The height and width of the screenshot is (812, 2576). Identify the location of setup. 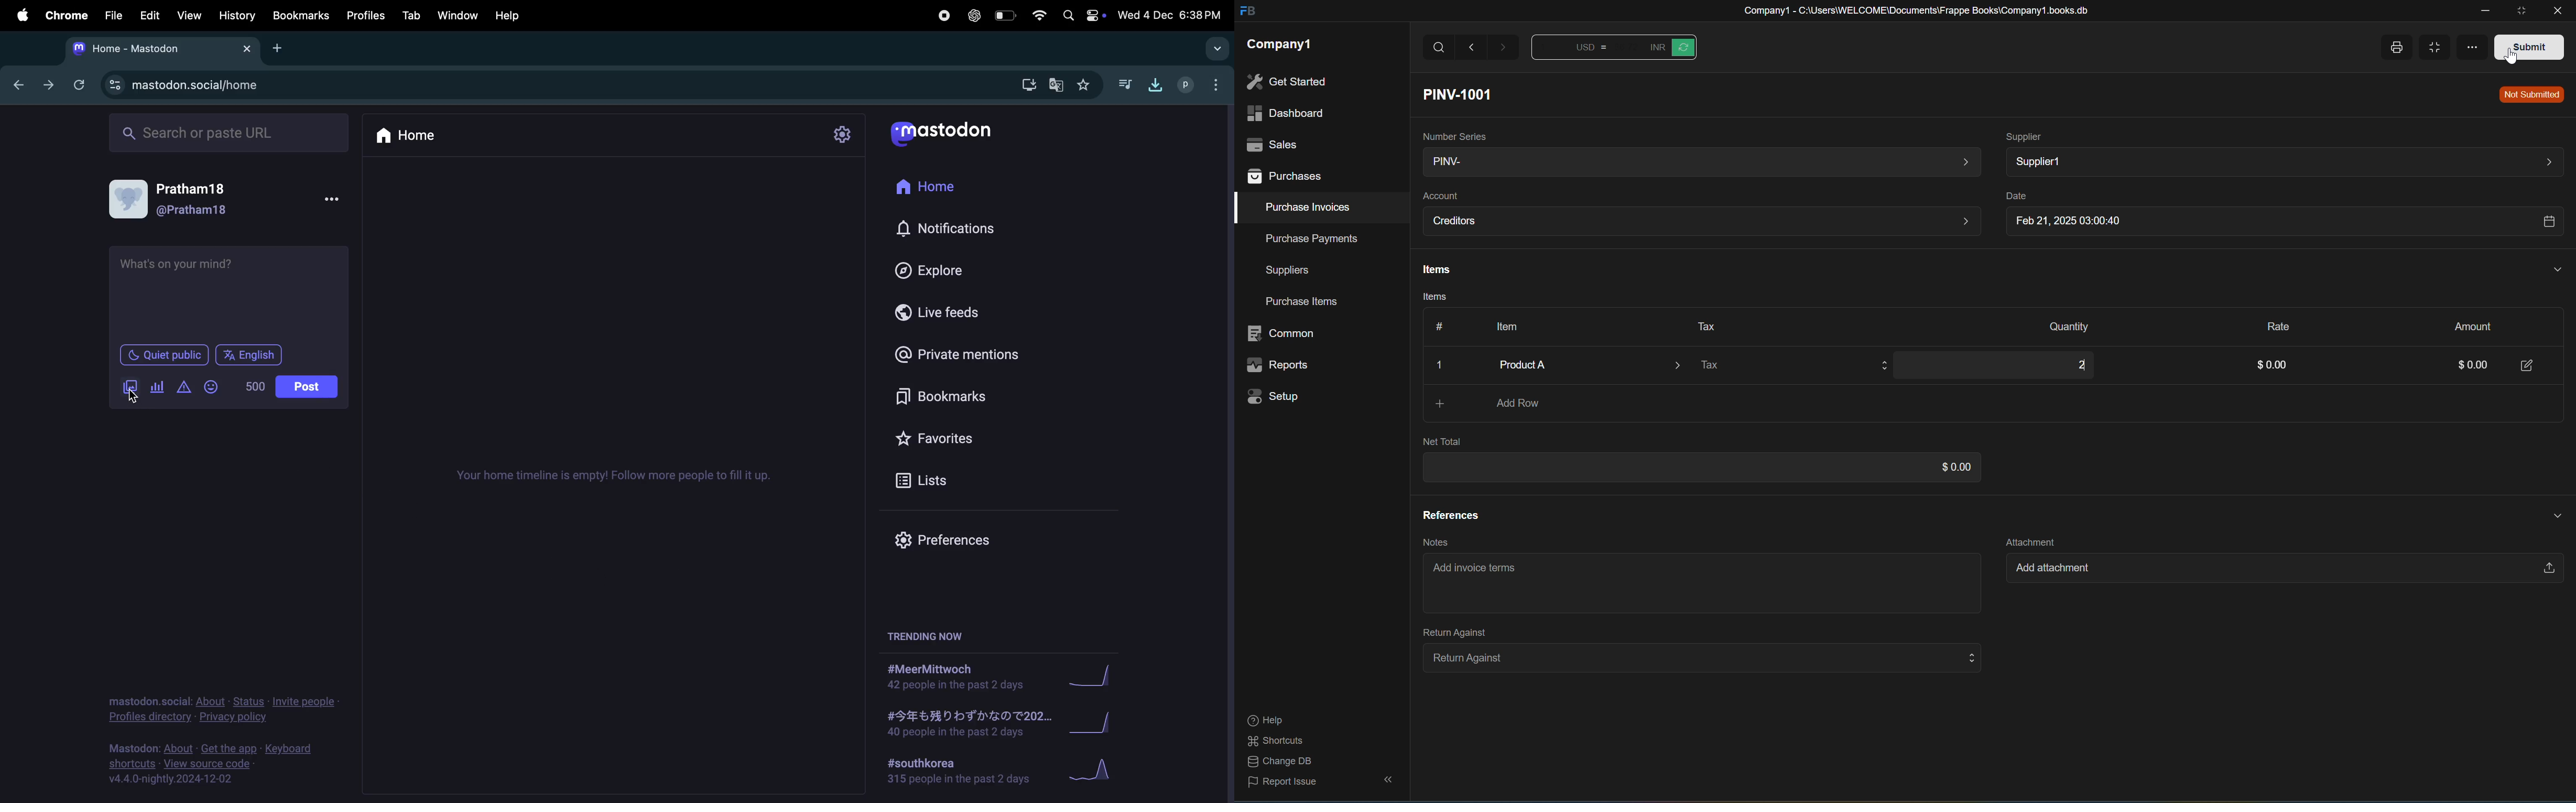
(1277, 396).